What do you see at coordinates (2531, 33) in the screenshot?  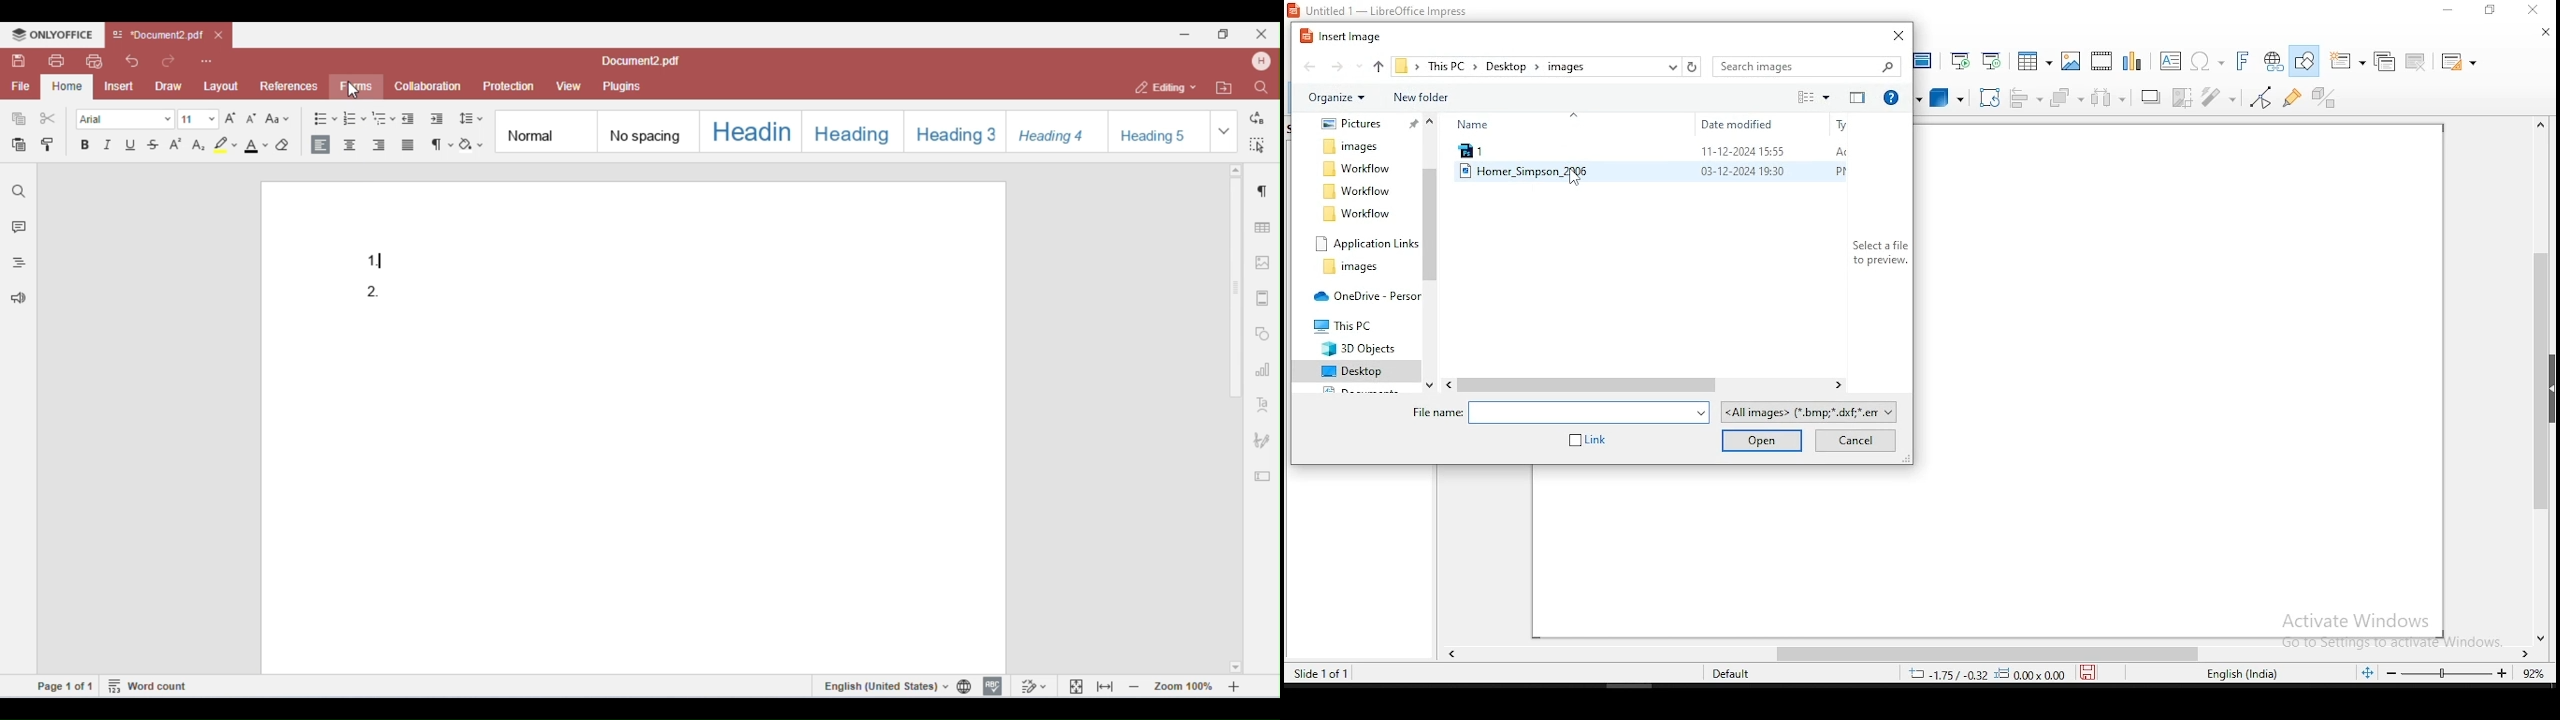 I see `close` at bounding box center [2531, 33].